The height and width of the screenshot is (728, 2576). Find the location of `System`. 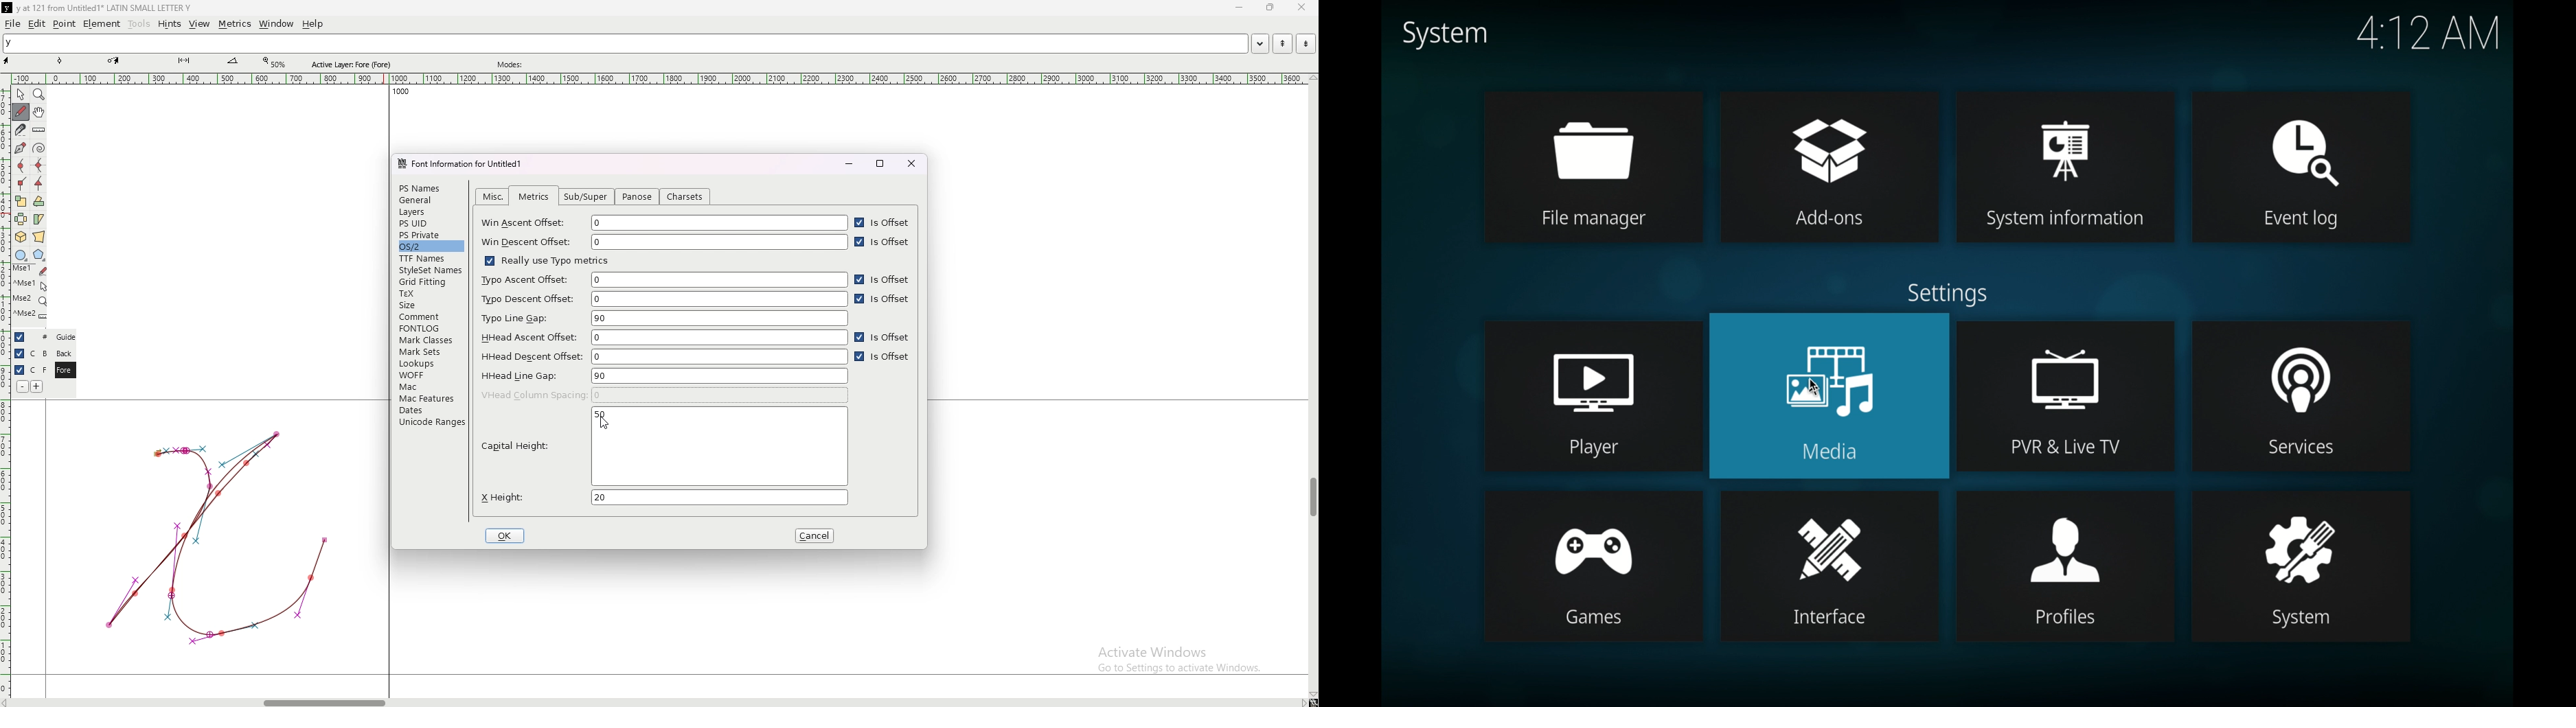

System is located at coordinates (2306, 619).